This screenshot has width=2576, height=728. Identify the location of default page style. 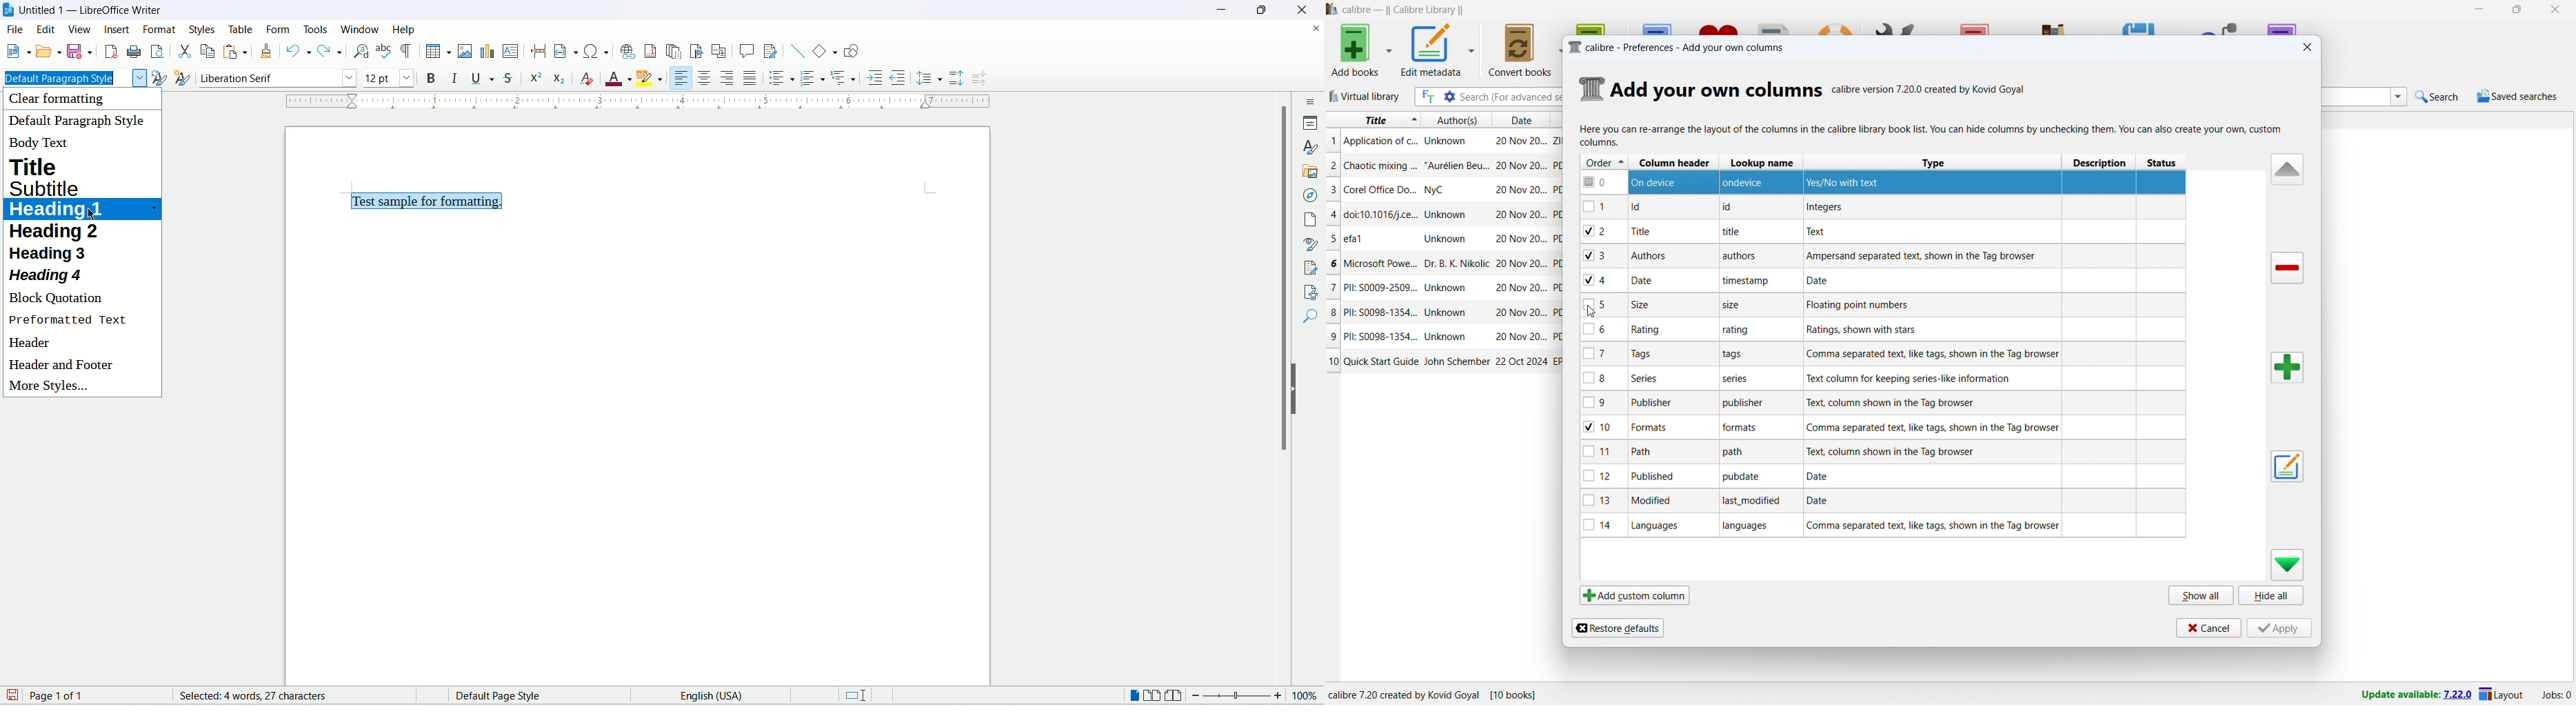
(510, 696).